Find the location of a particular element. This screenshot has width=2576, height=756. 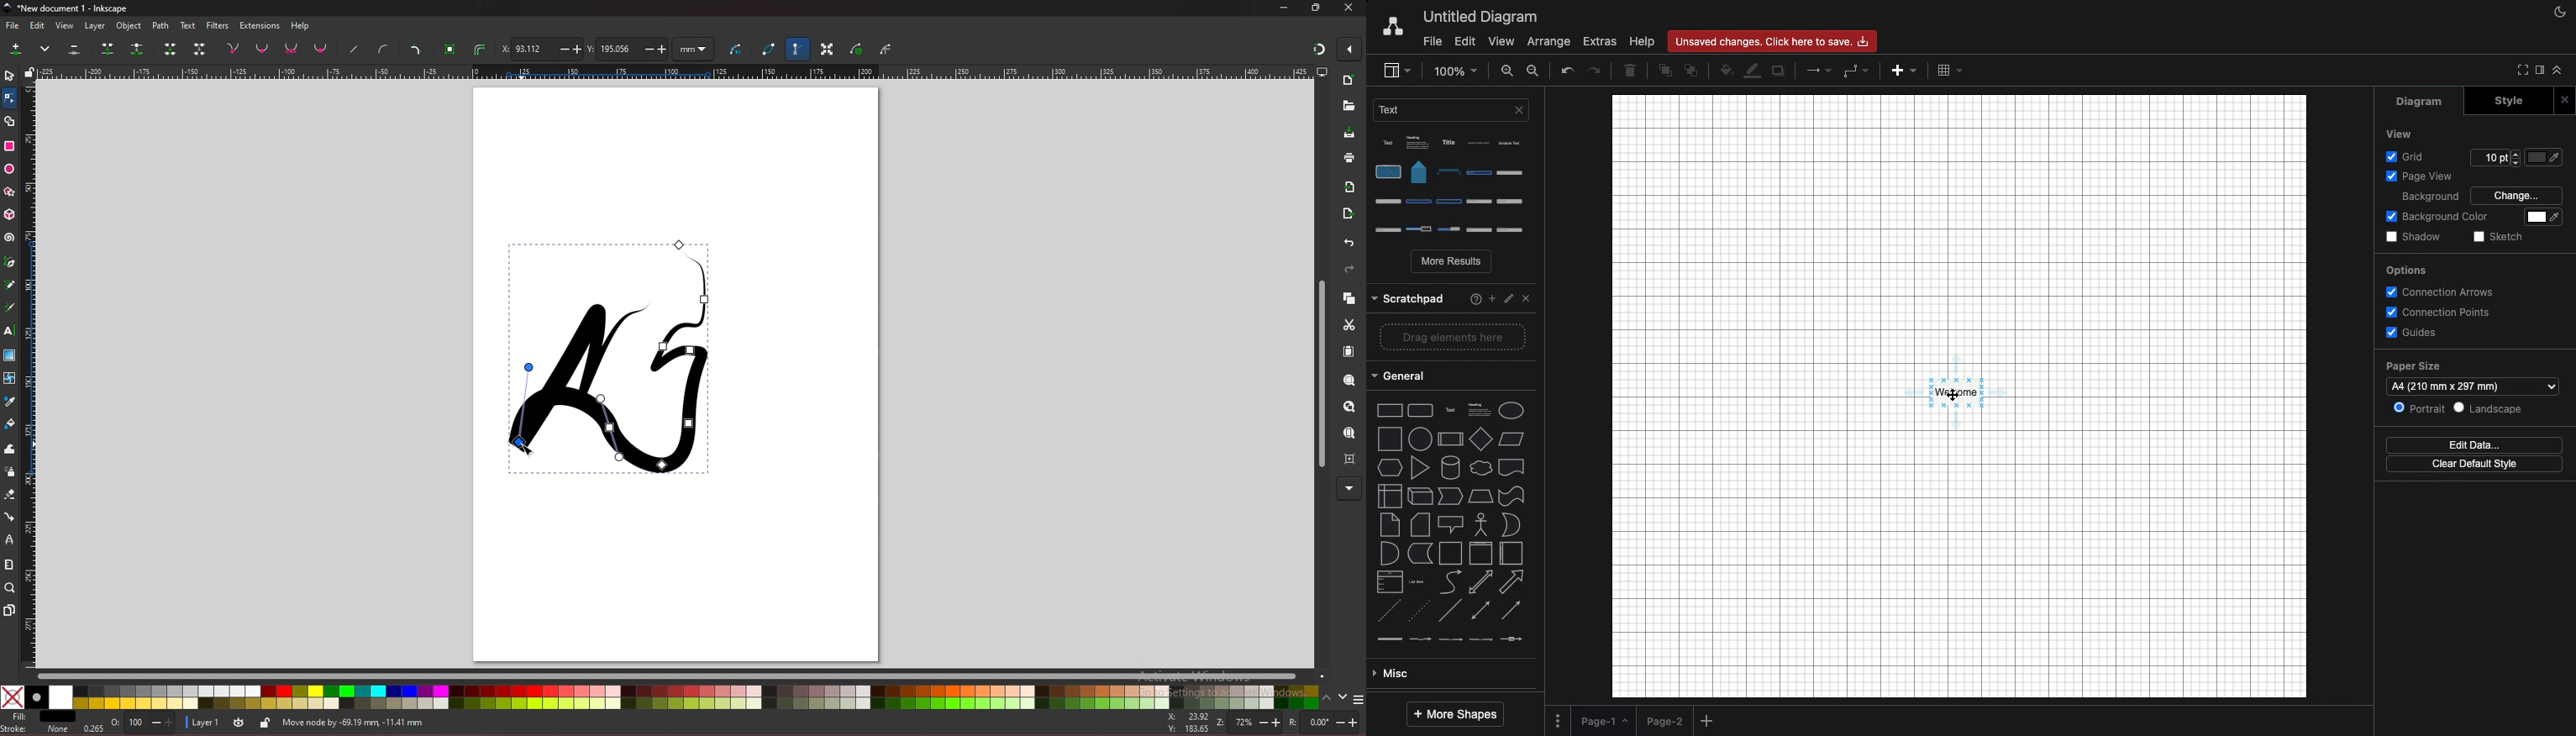

up is located at coordinates (1328, 696).